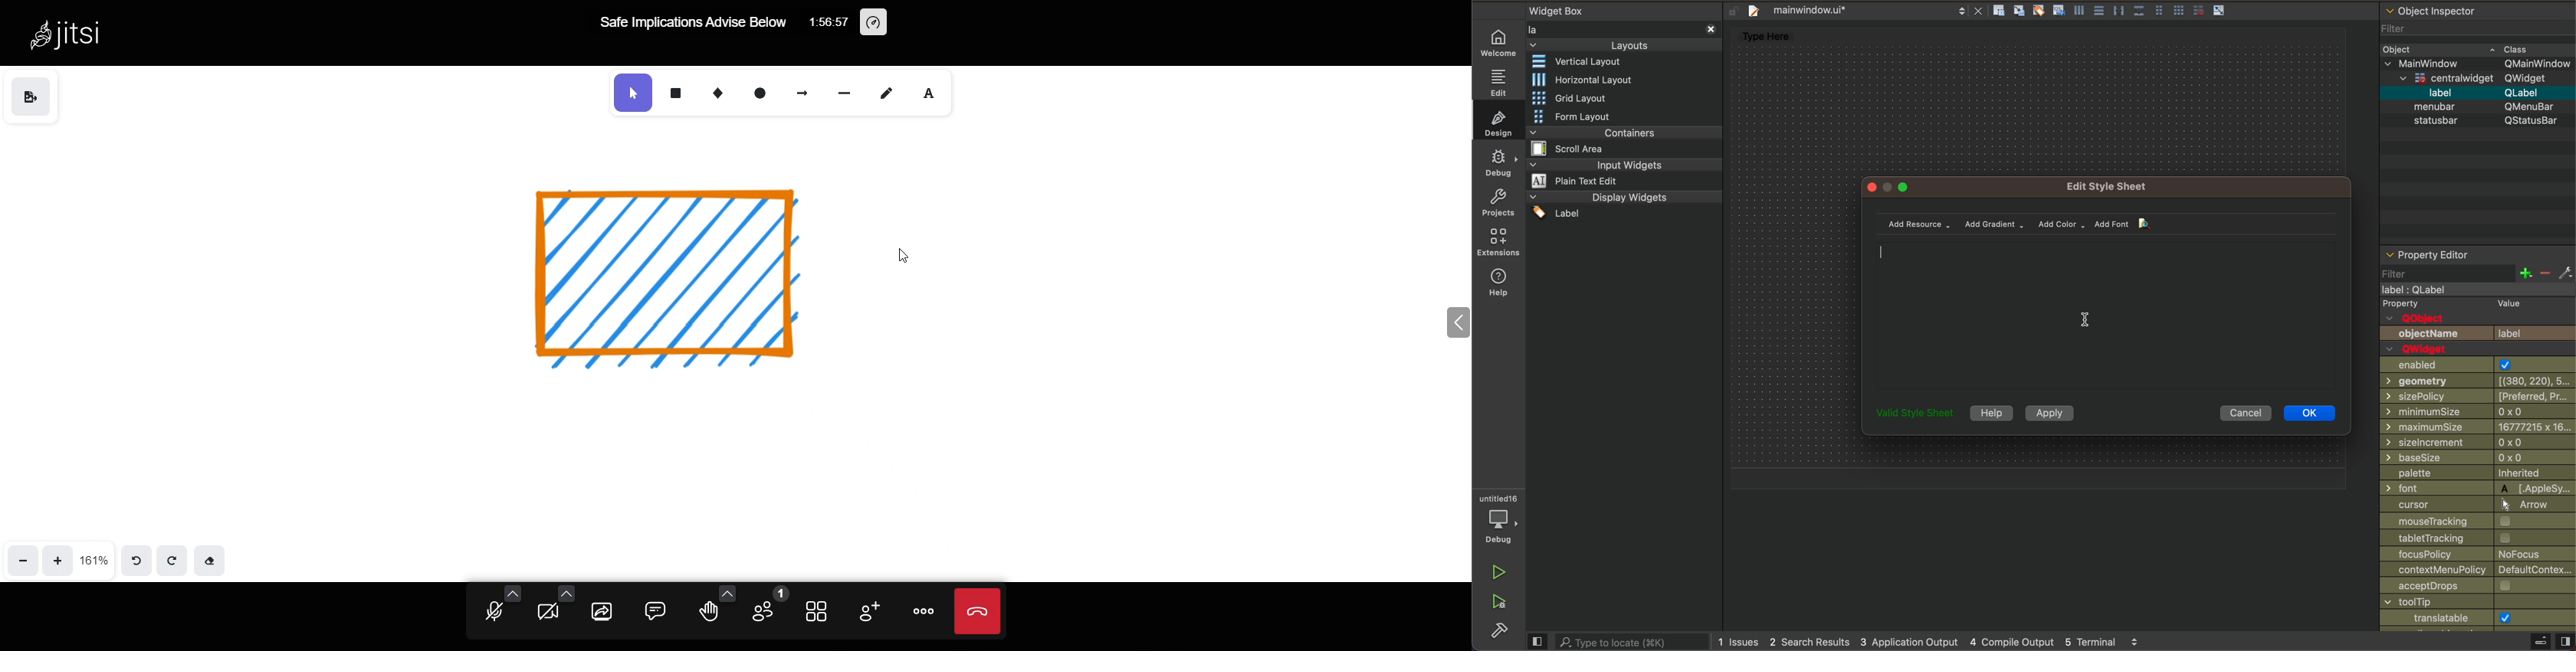 The width and height of the screenshot is (2576, 672). What do you see at coordinates (2484, 79) in the screenshot?
I see `qwidget` at bounding box center [2484, 79].